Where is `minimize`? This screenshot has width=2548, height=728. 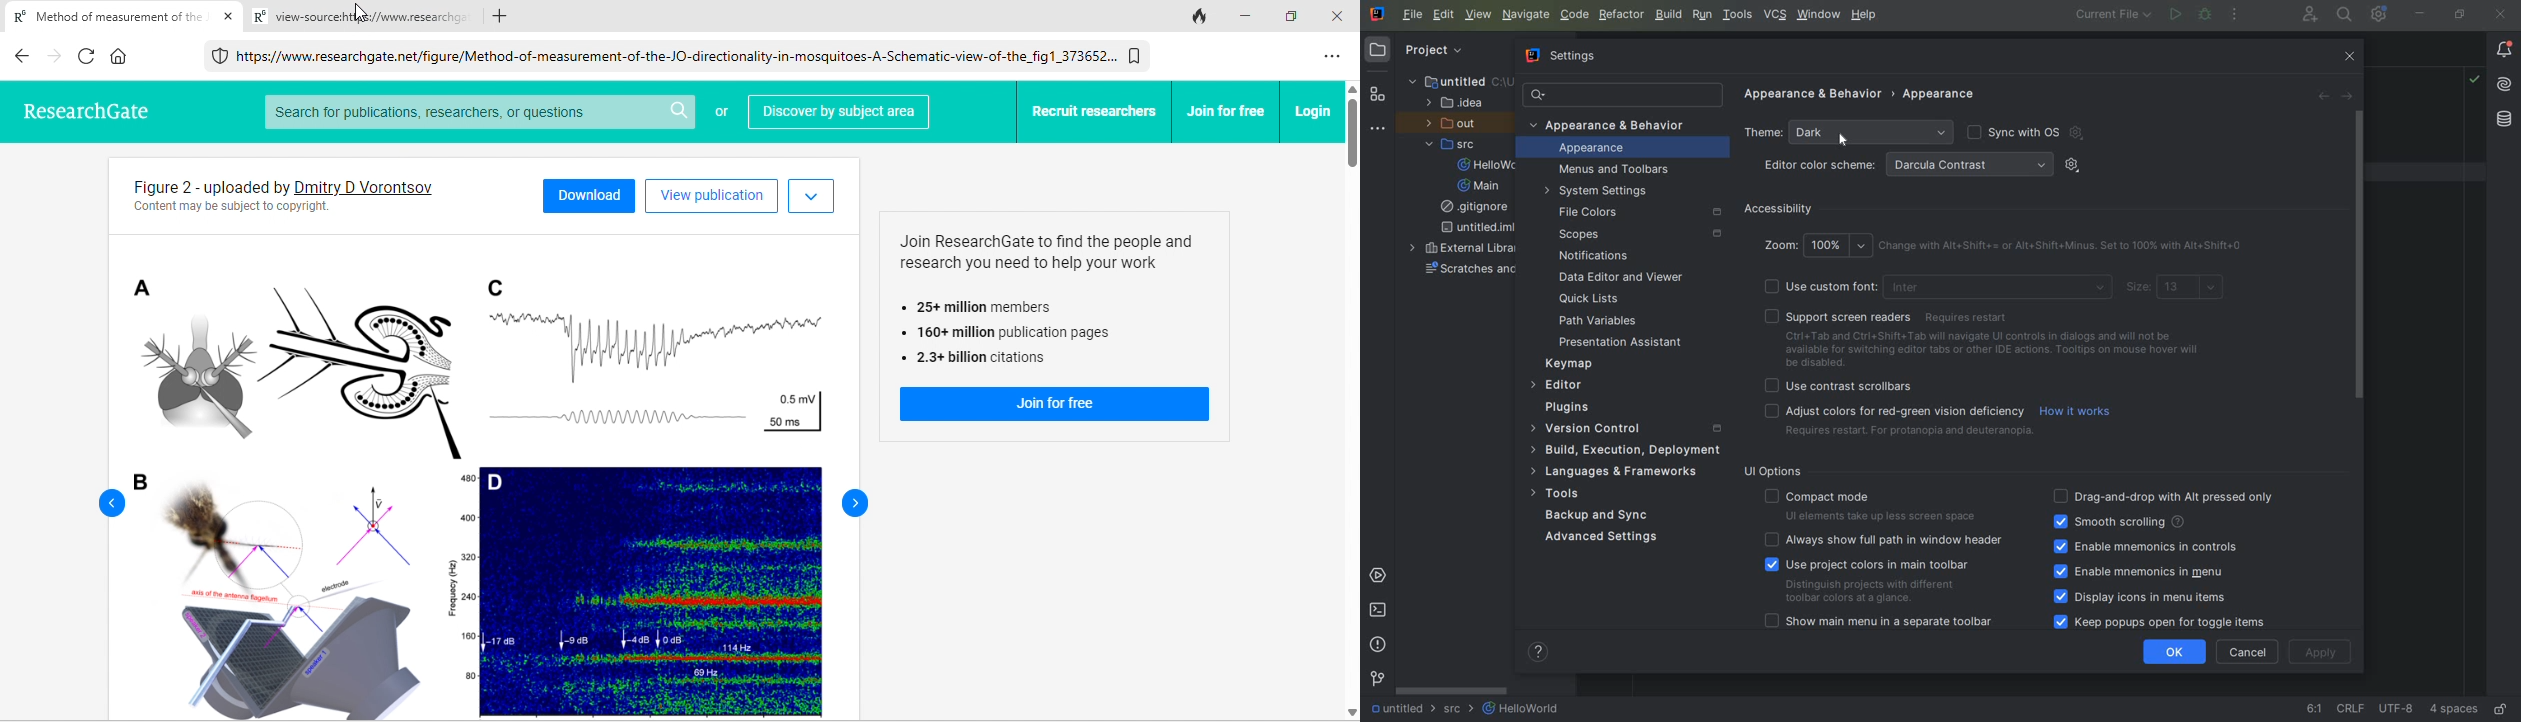
minimize is located at coordinates (2419, 13).